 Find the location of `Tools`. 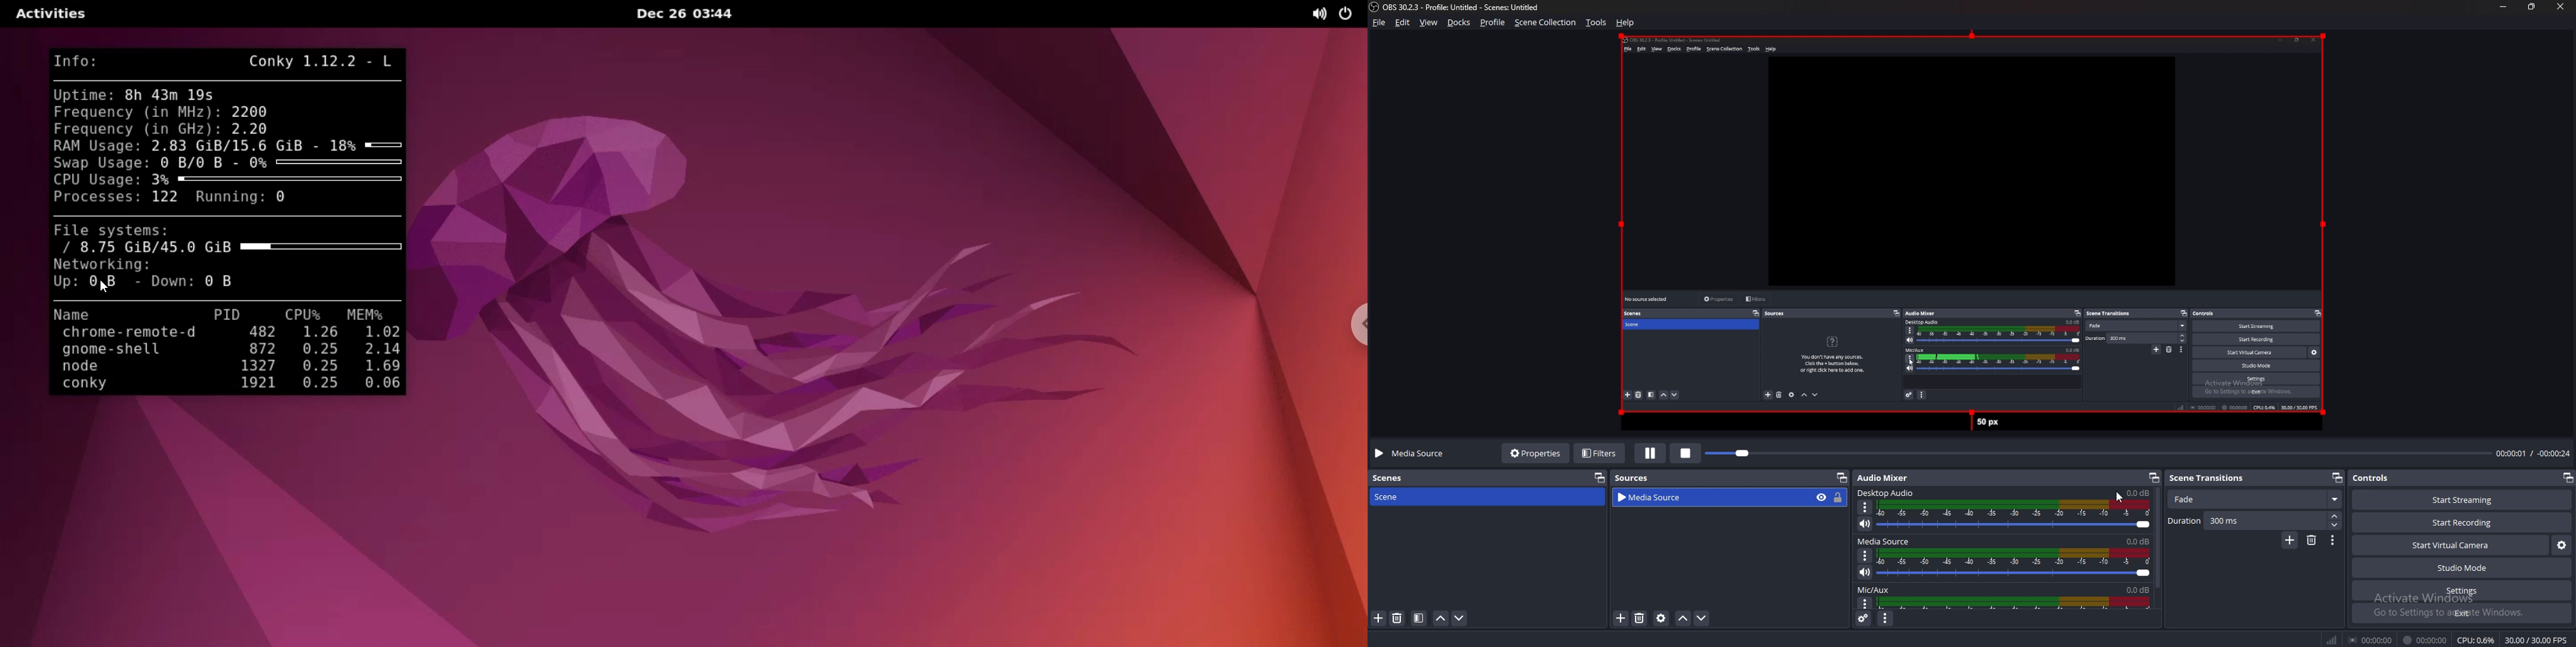

Tools is located at coordinates (1597, 23).